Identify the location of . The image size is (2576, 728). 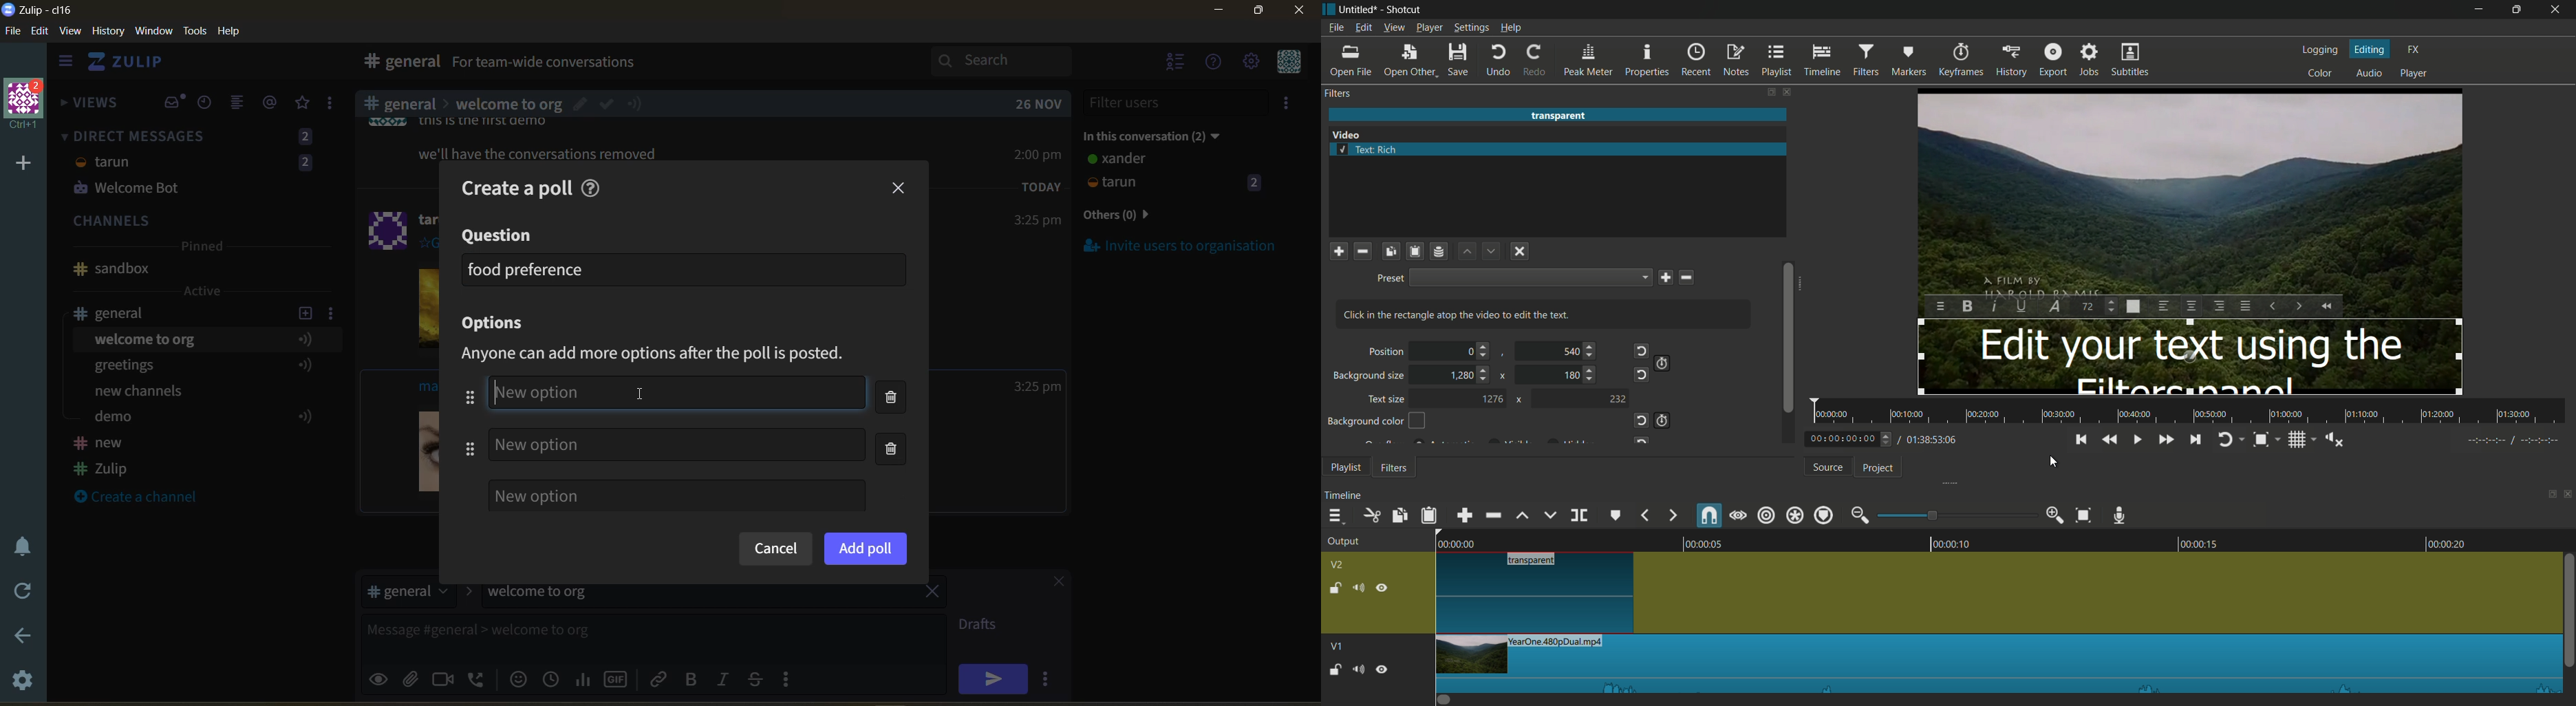
(542, 153).